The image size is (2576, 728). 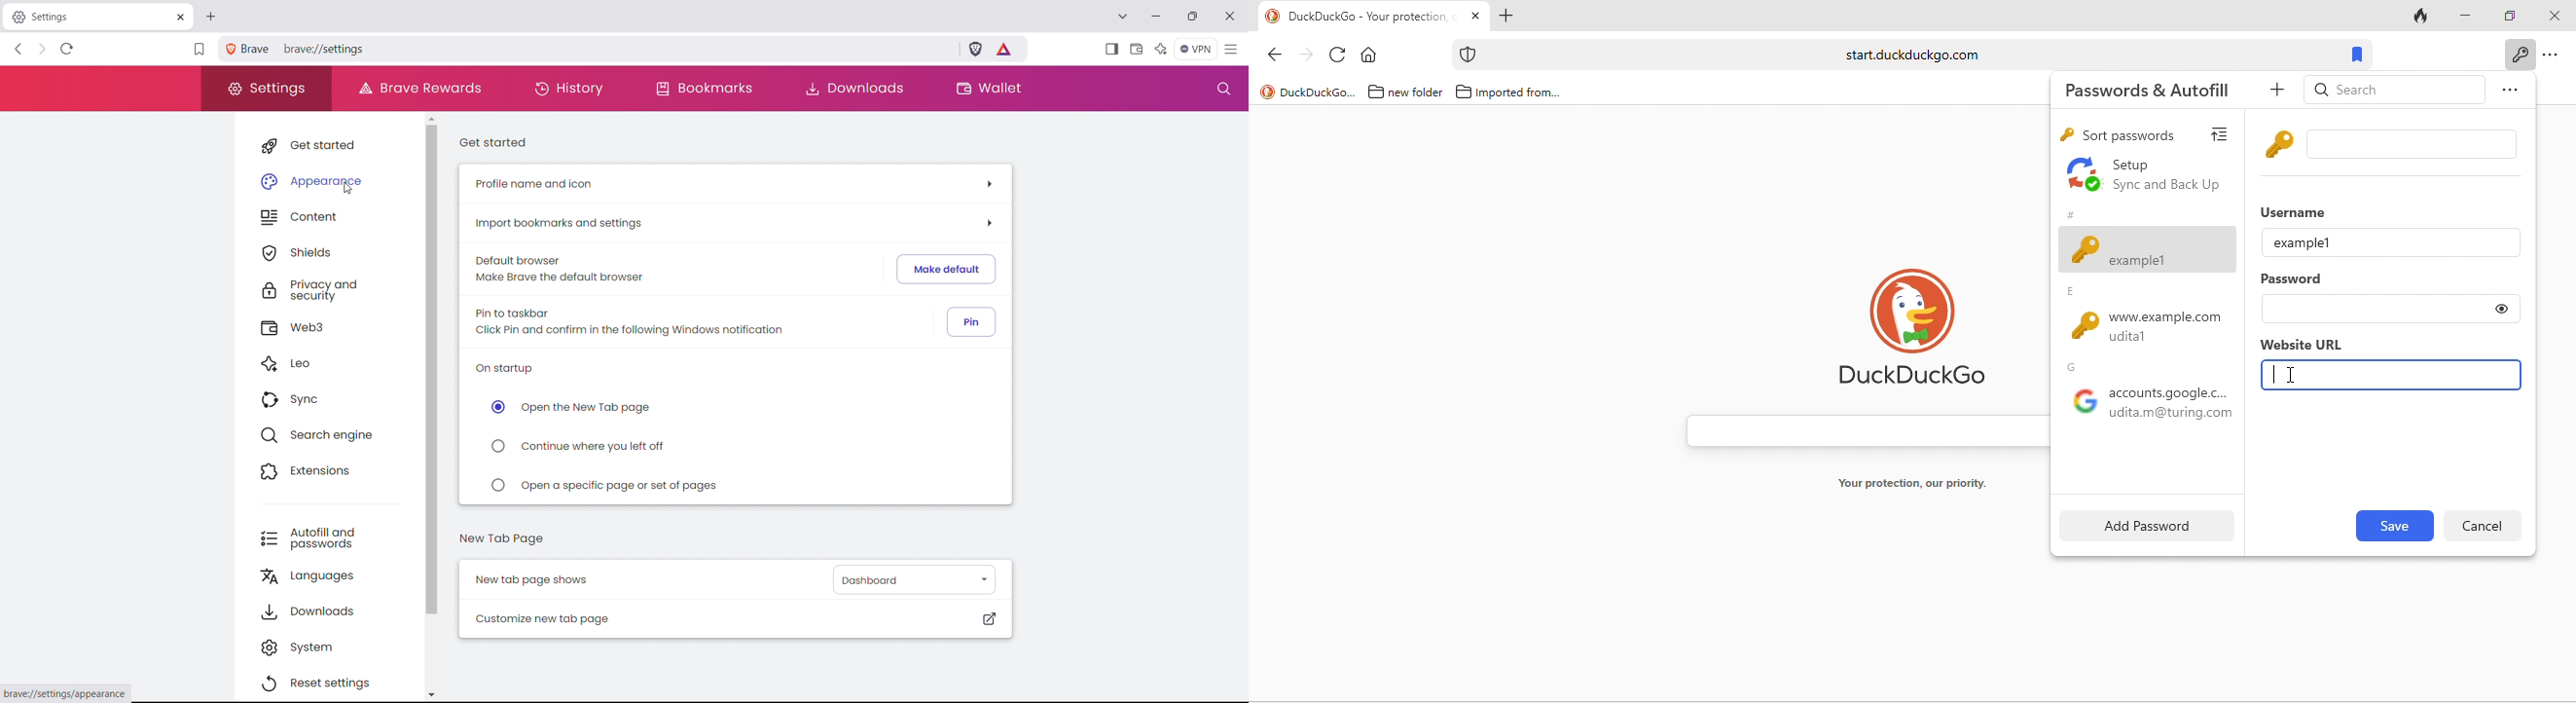 What do you see at coordinates (1373, 54) in the screenshot?
I see `home` at bounding box center [1373, 54].